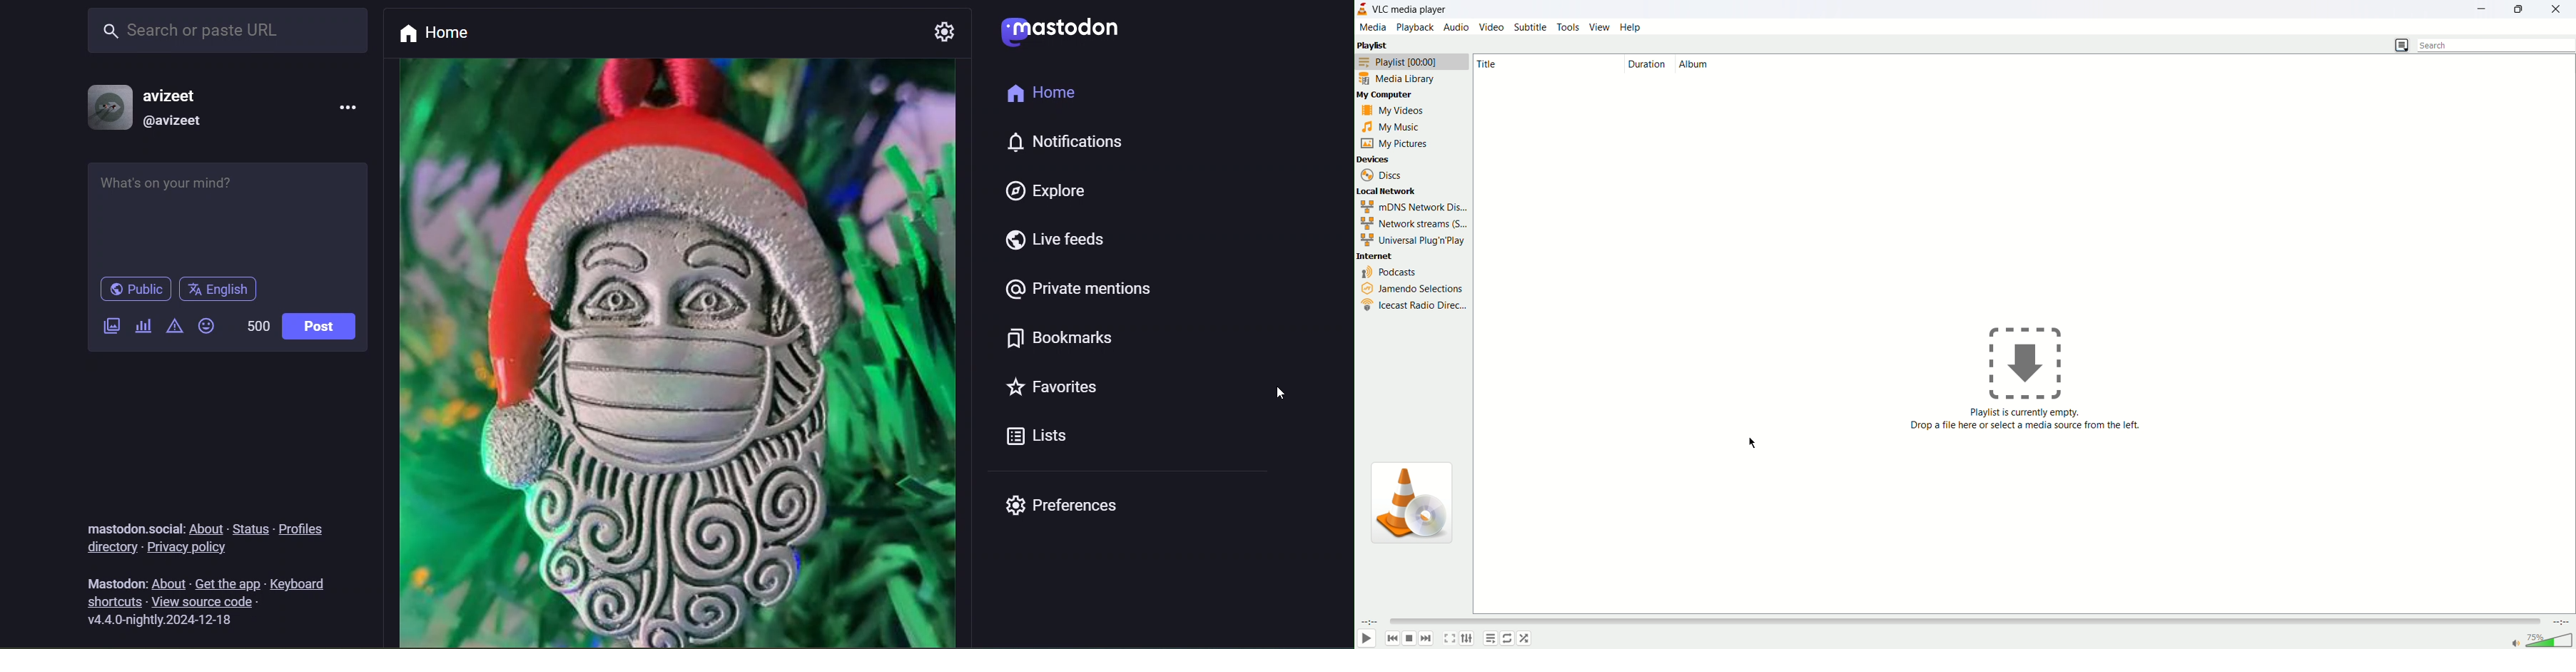  Describe the element at coordinates (1410, 10) in the screenshot. I see `VLC media player` at that location.